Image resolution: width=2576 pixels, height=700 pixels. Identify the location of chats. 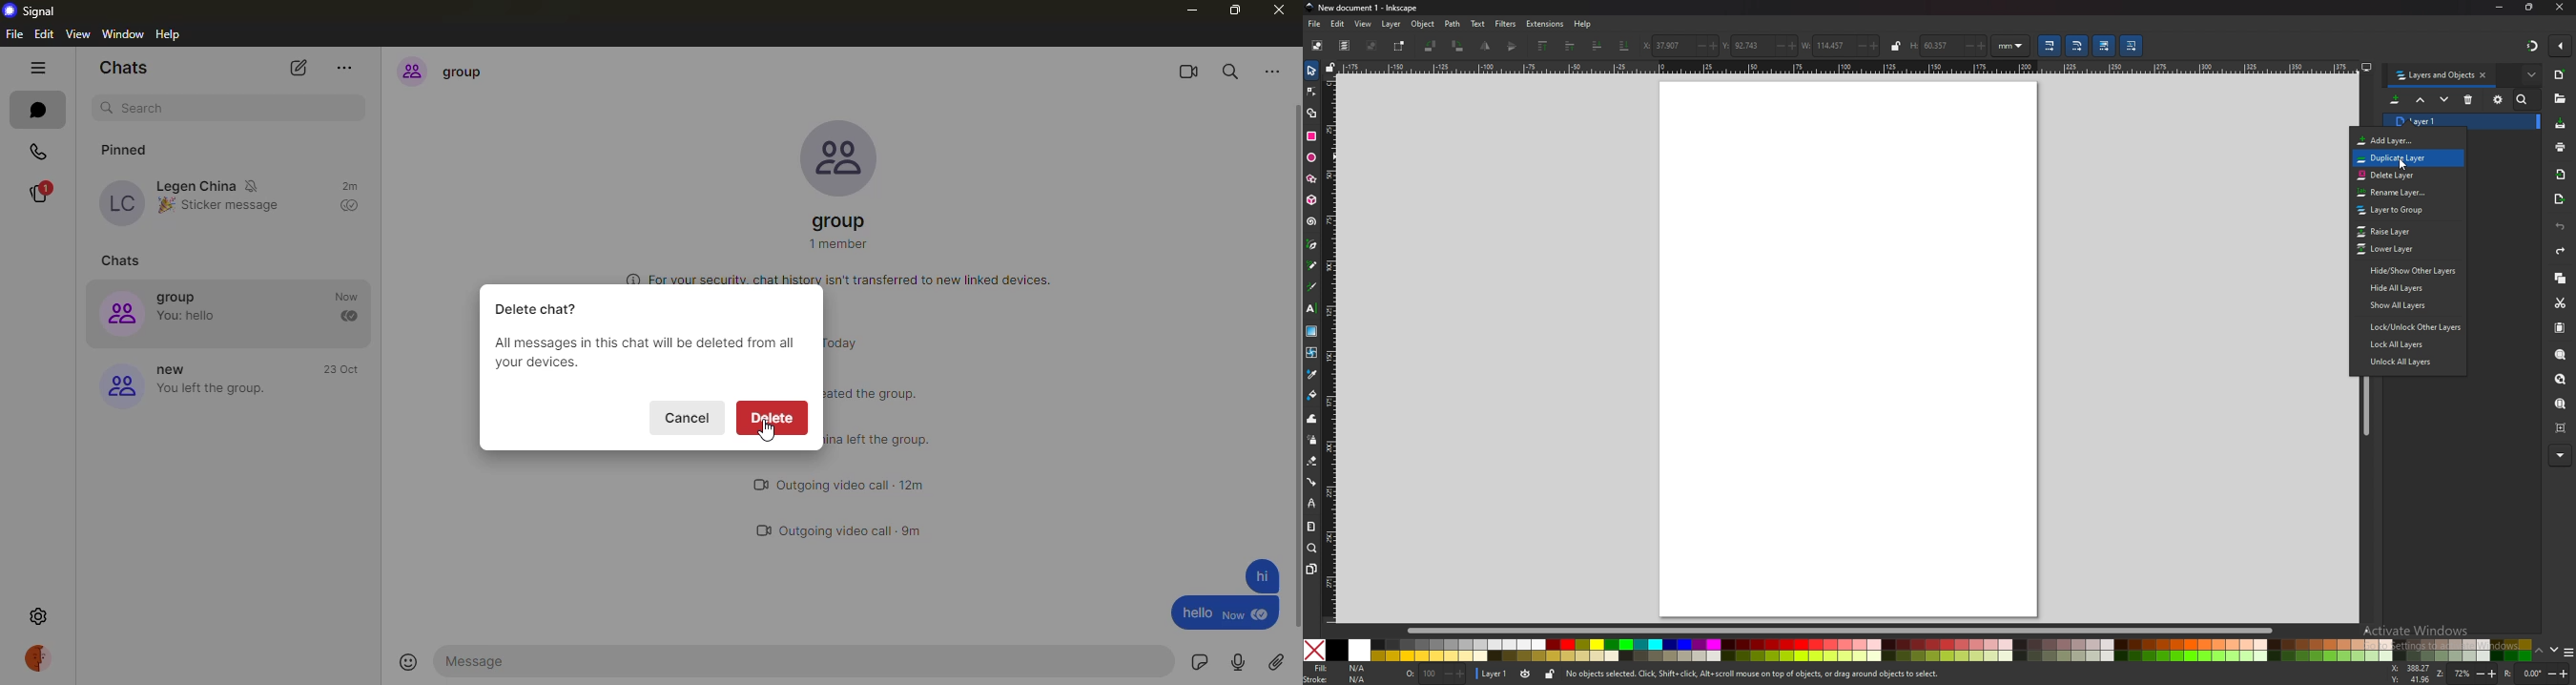
(121, 260).